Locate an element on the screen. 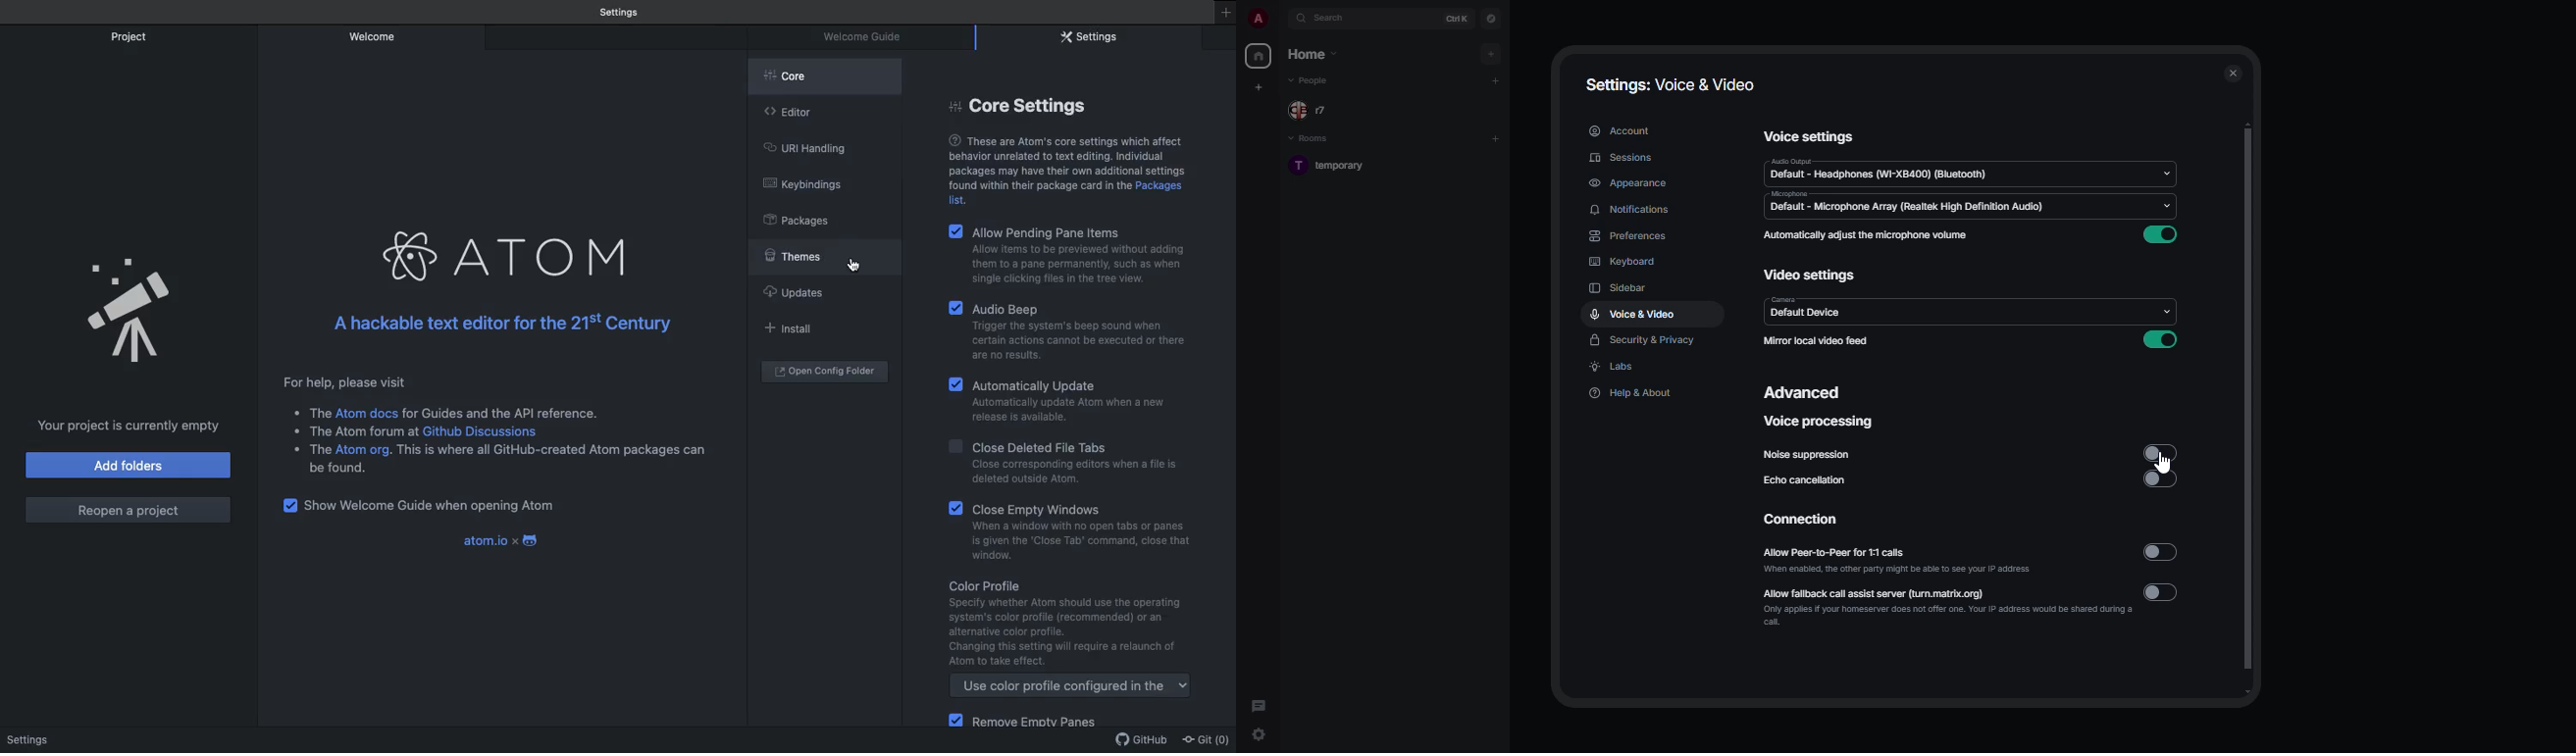 The height and width of the screenshot is (756, 2576). Use color profile configured is located at coordinates (1072, 688).